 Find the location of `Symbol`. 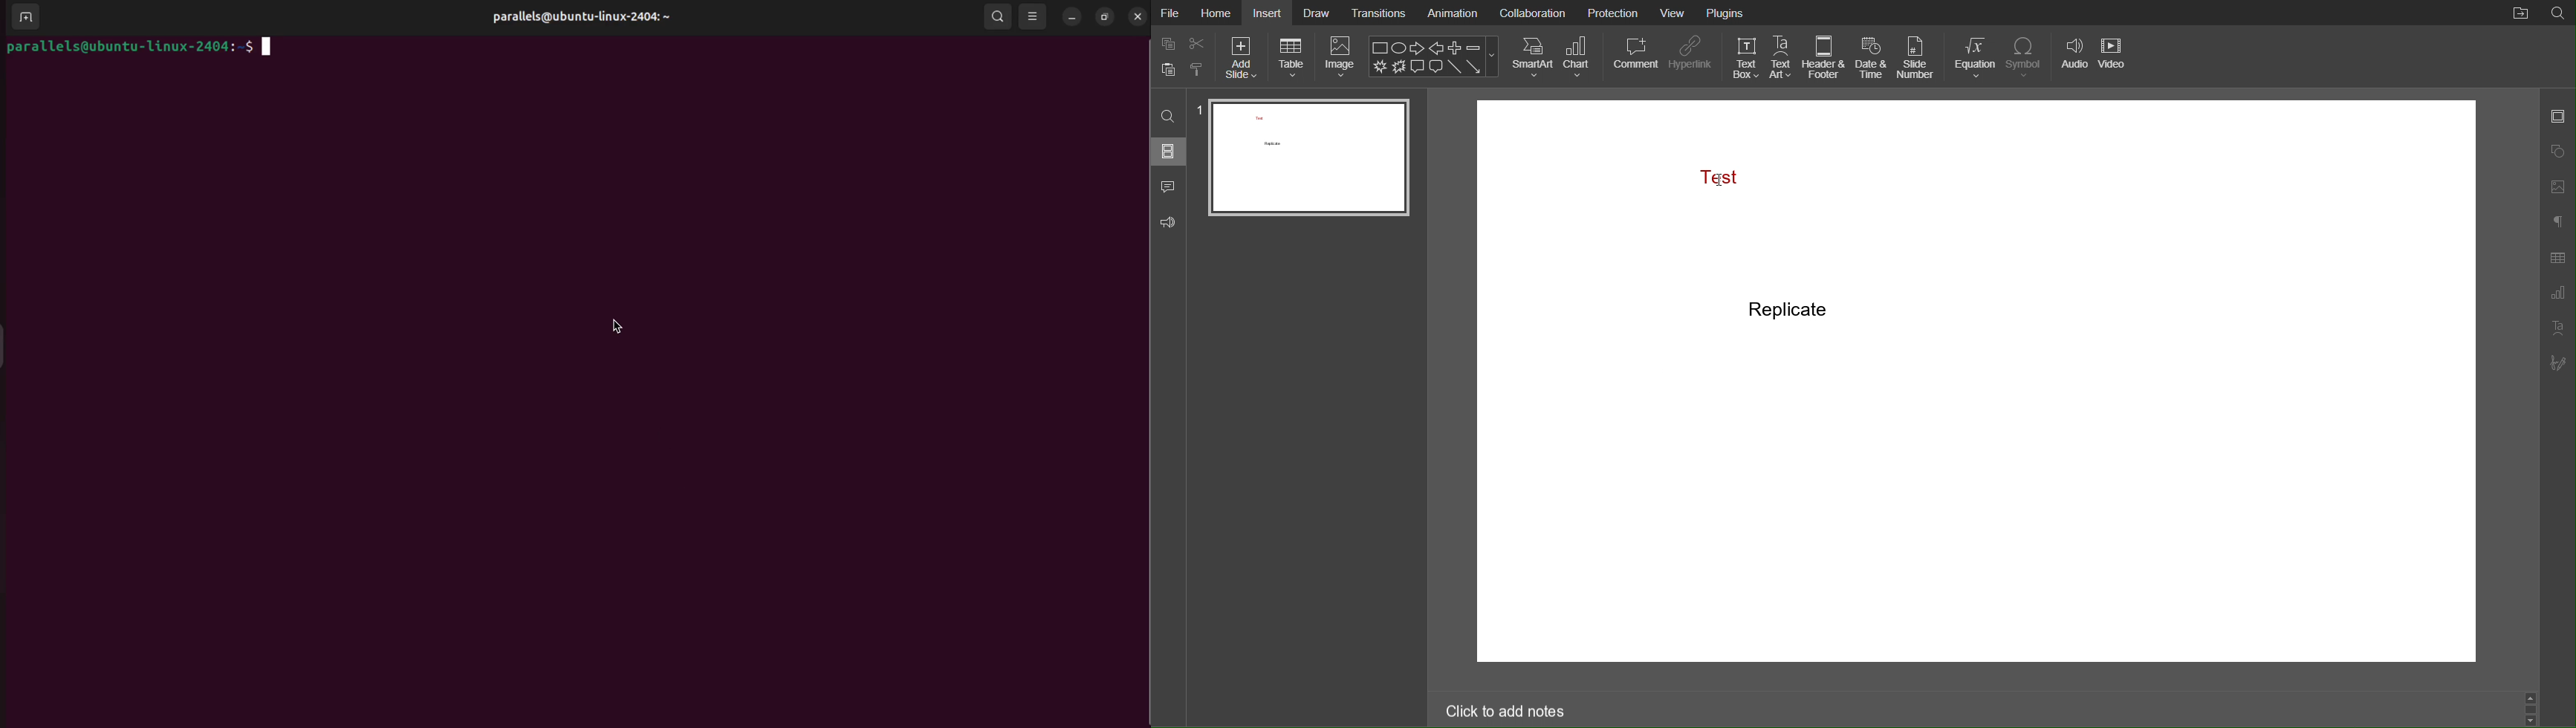

Symbol is located at coordinates (2026, 58).